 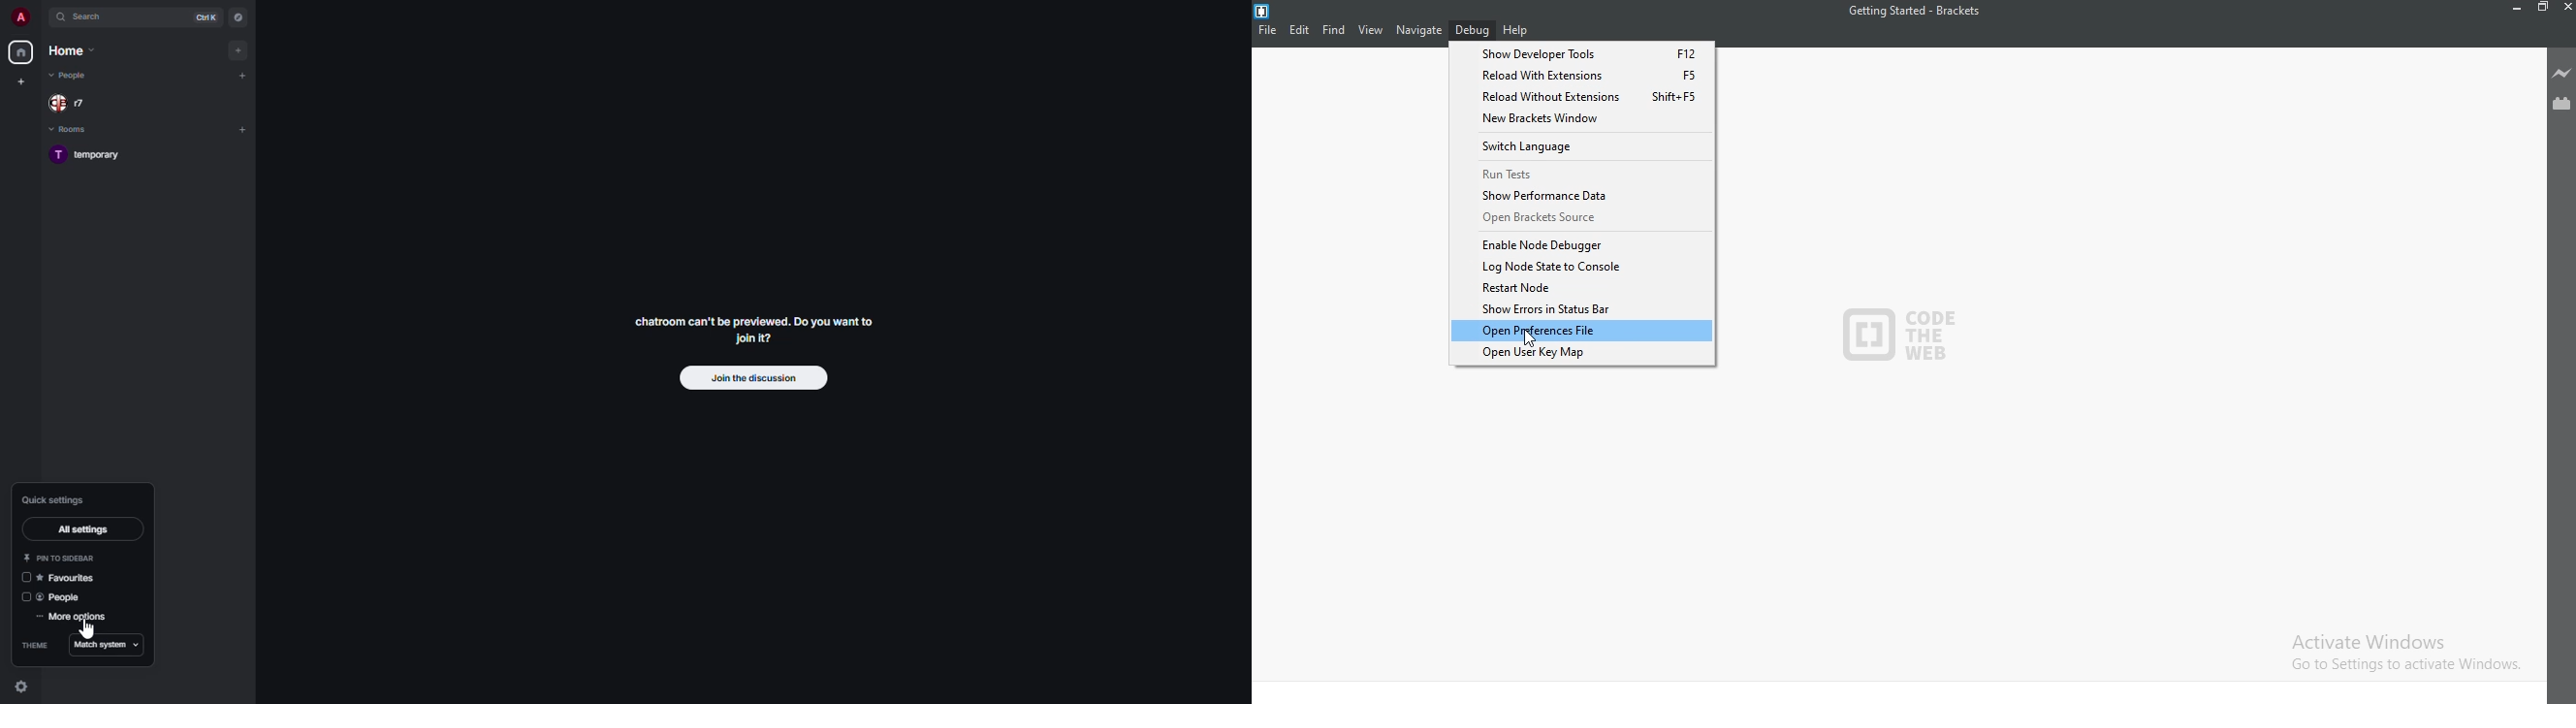 What do you see at coordinates (1334, 29) in the screenshot?
I see `Find` at bounding box center [1334, 29].